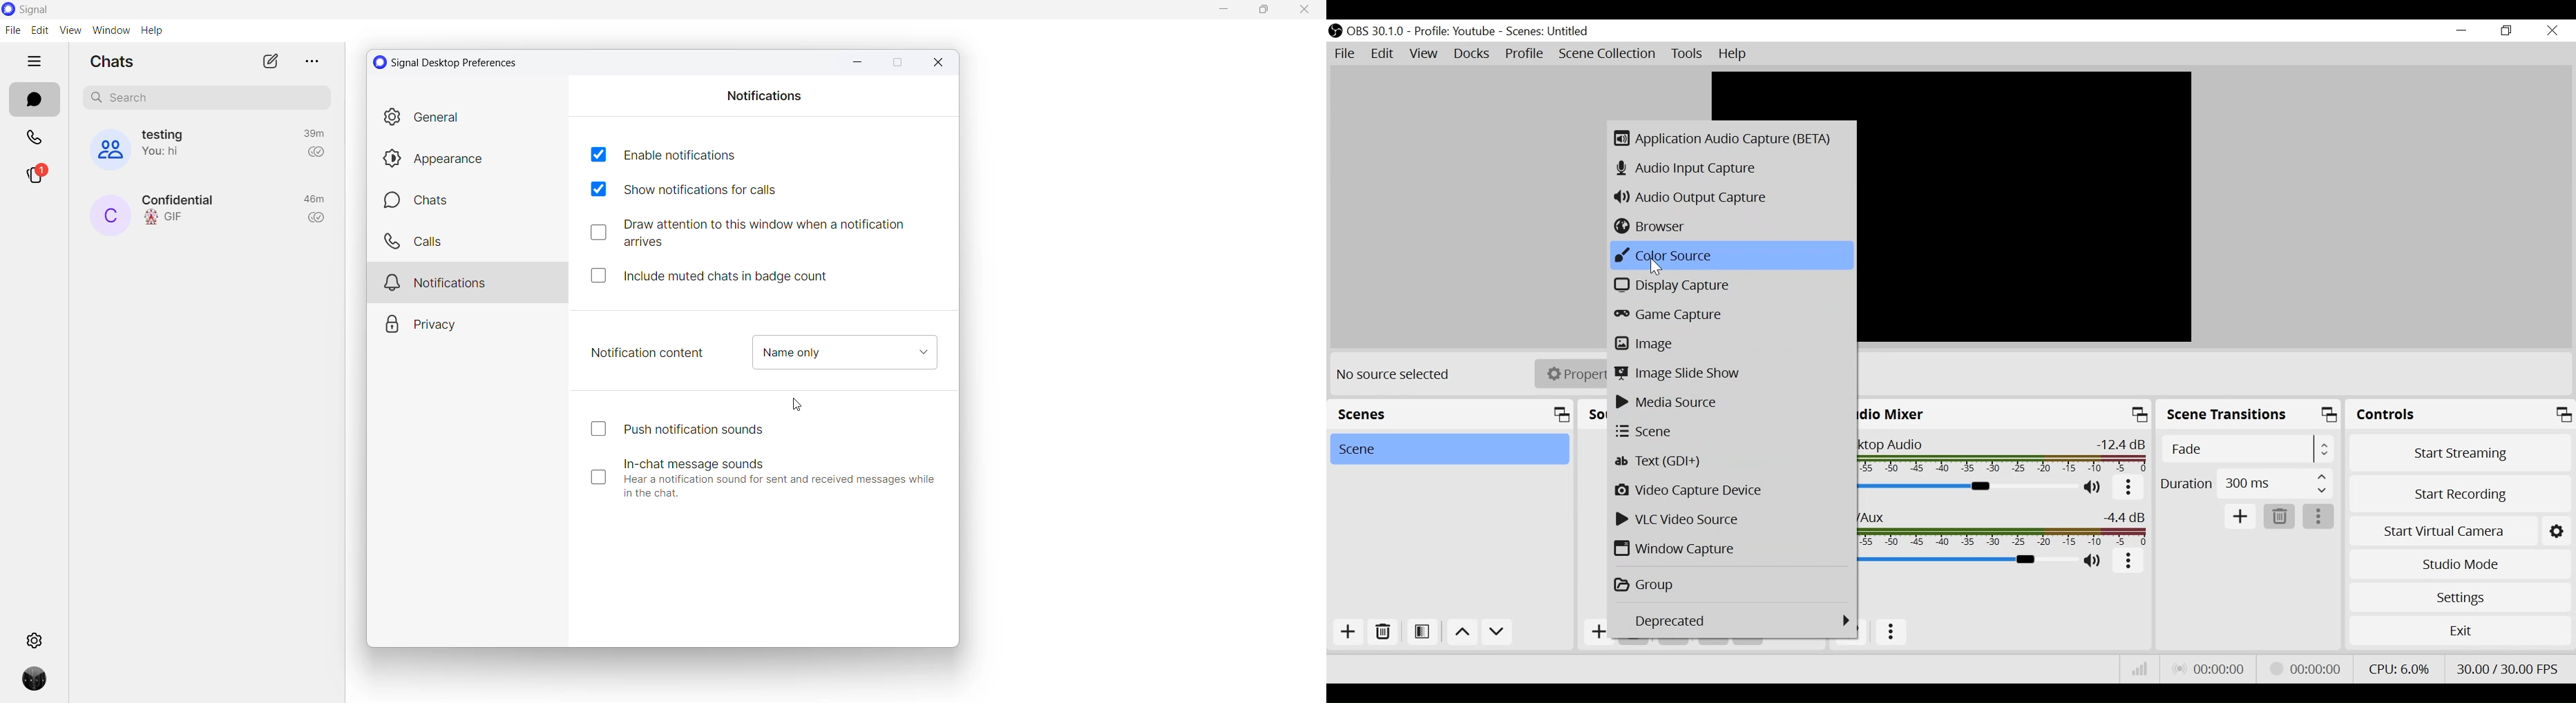 The width and height of the screenshot is (2576, 728). I want to click on Close, so click(942, 64).